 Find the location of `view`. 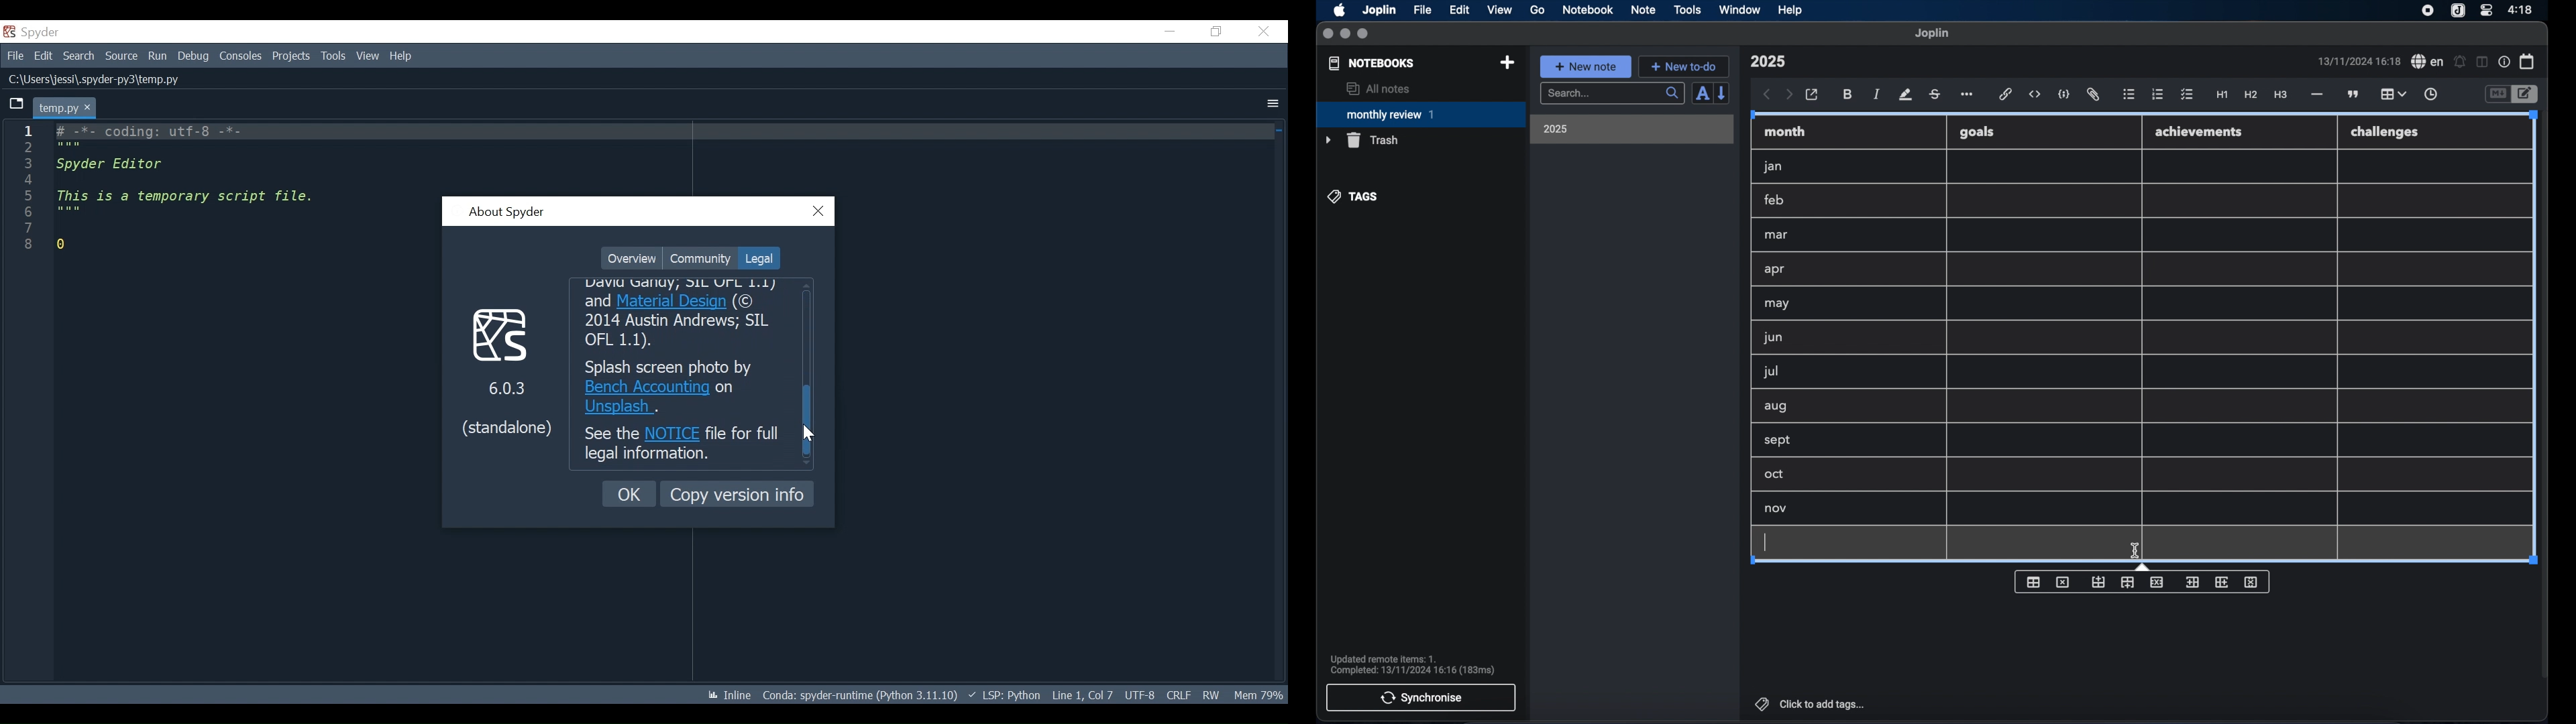

view is located at coordinates (1499, 10).